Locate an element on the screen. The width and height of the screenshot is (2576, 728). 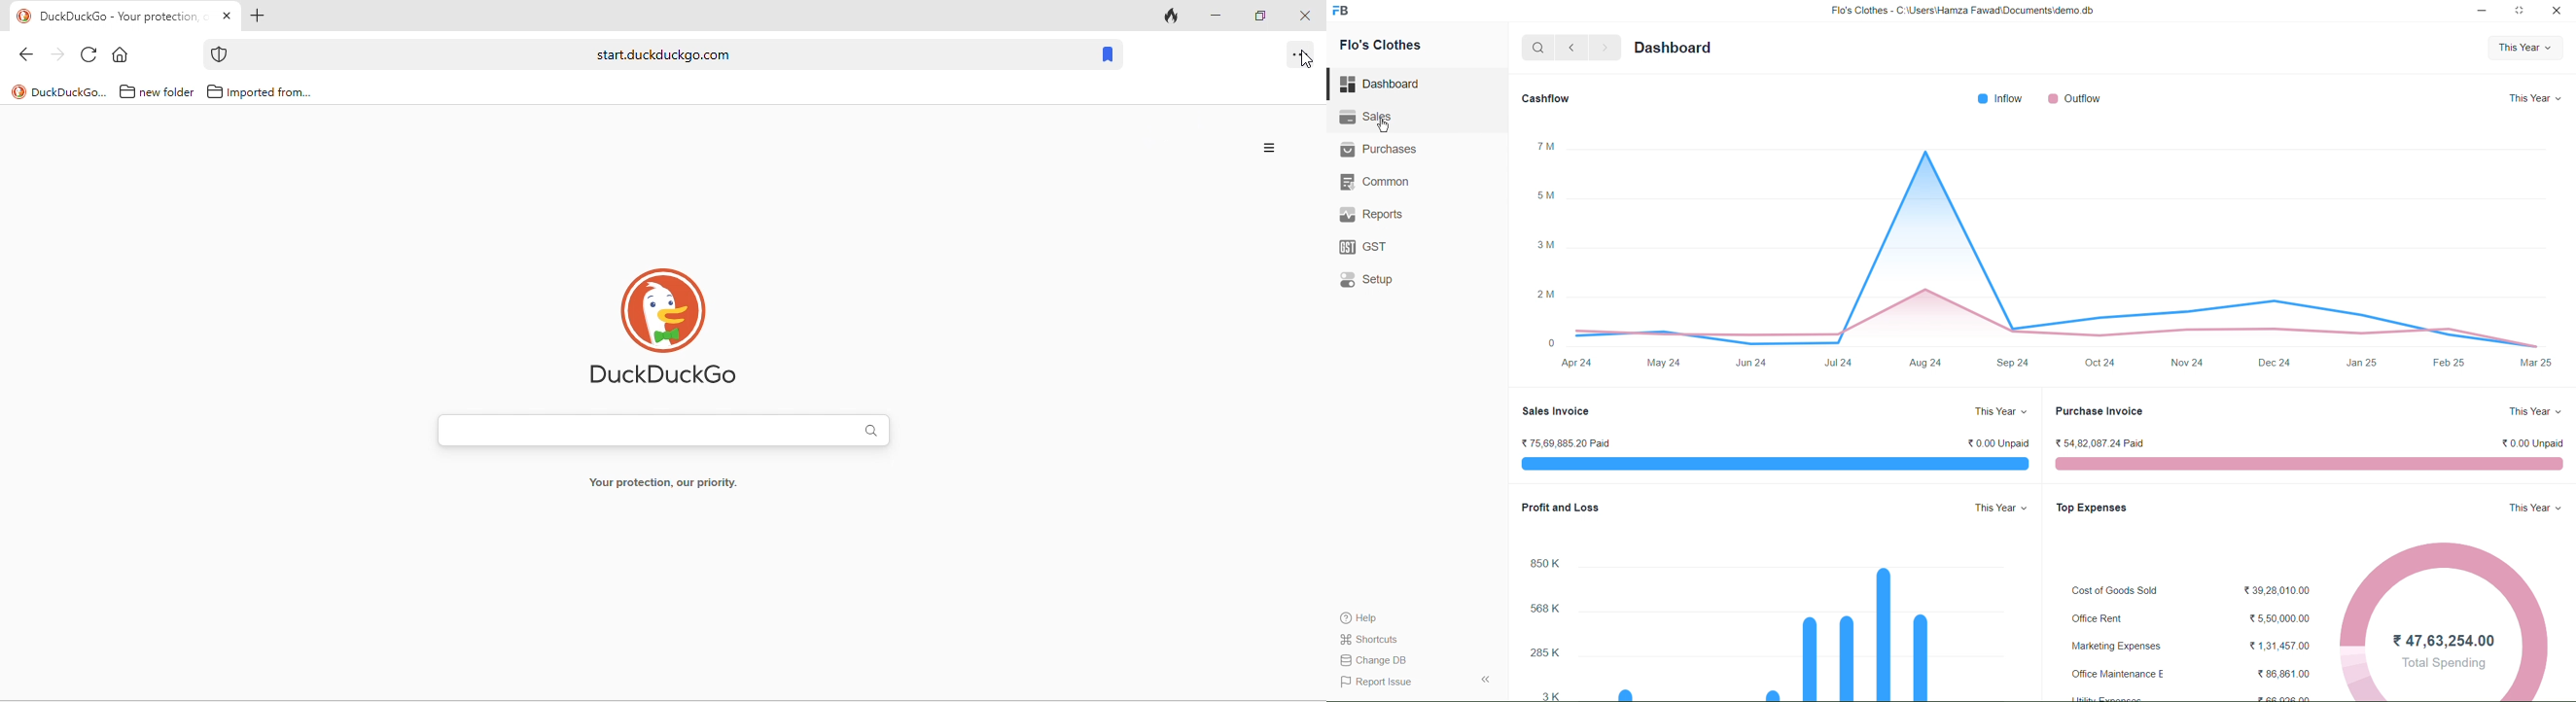
568 K is located at coordinates (1531, 606).